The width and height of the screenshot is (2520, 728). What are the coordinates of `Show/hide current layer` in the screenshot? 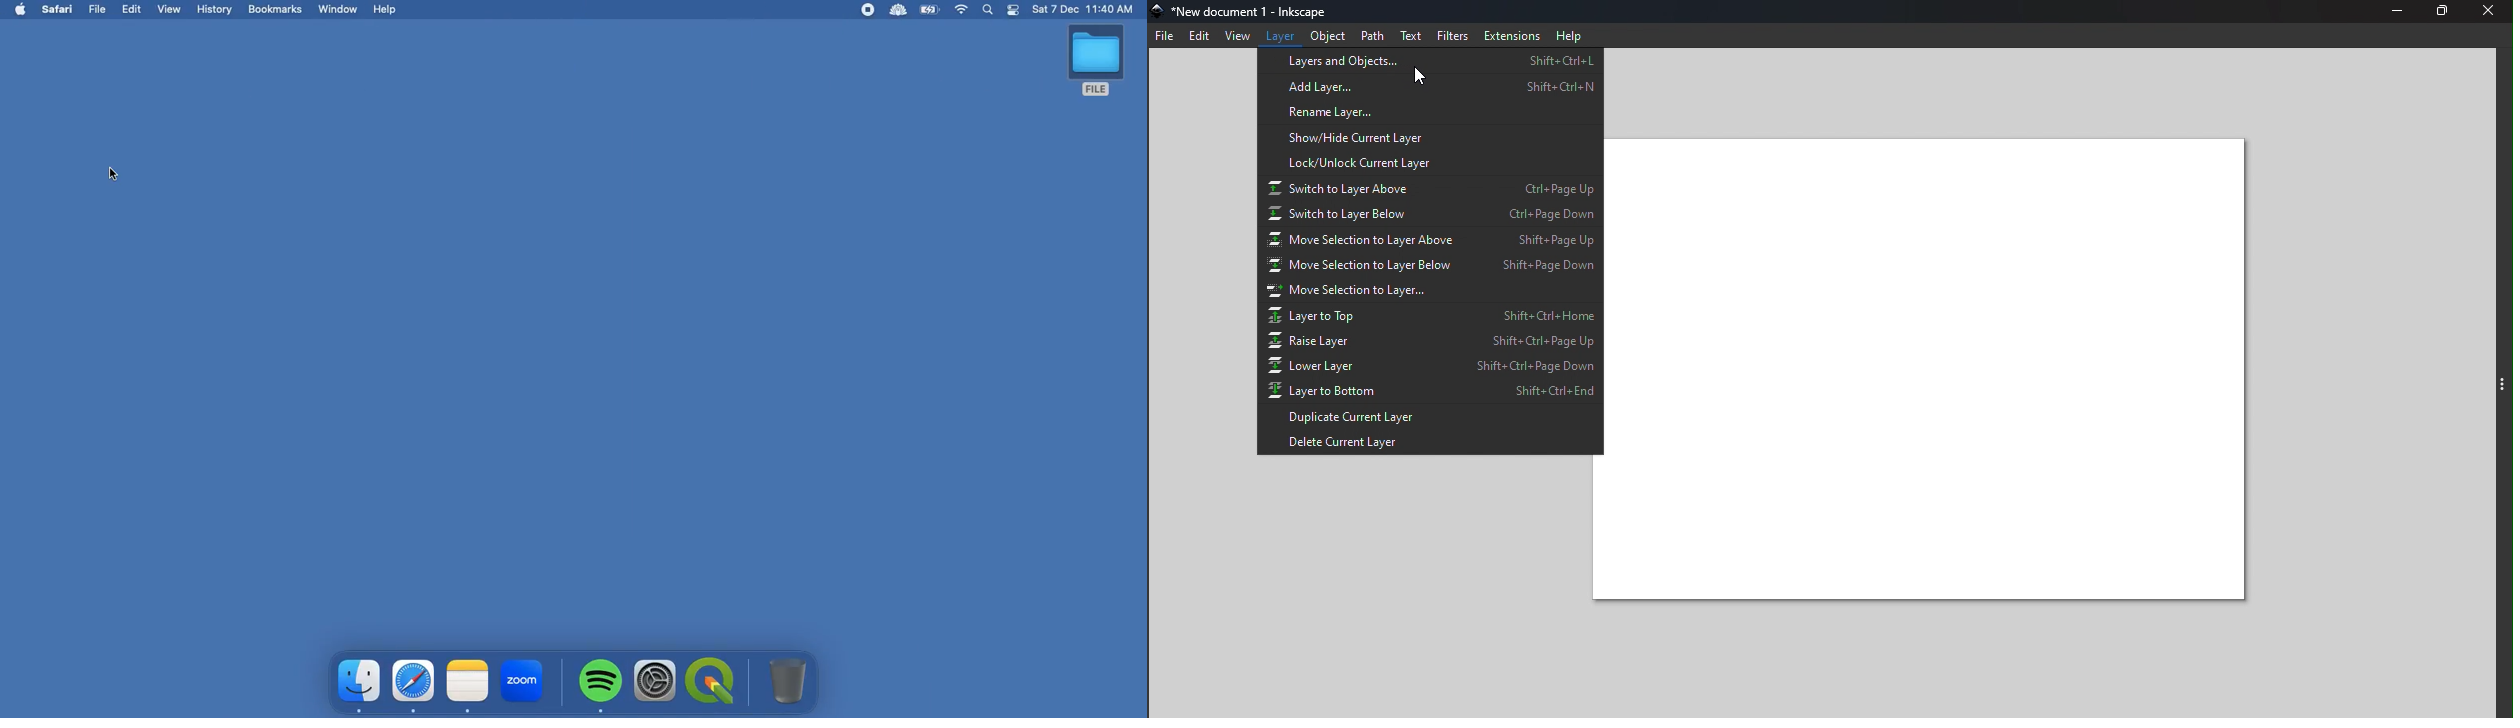 It's located at (1428, 138).